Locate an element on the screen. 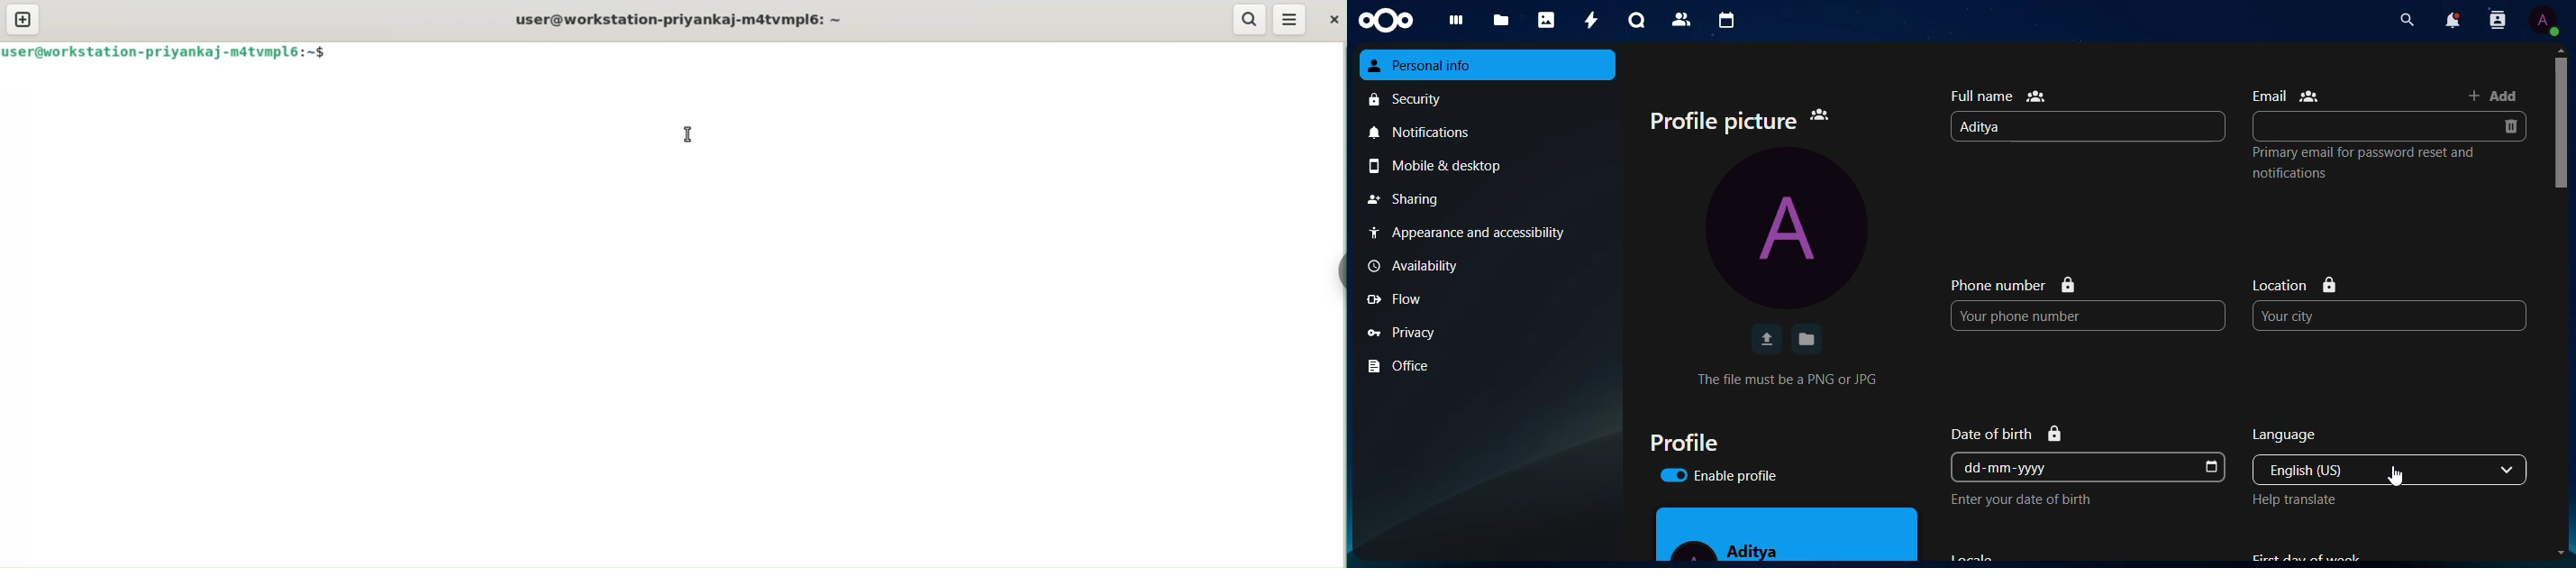 The height and width of the screenshot is (588, 2576). sharing is located at coordinates (1407, 199).